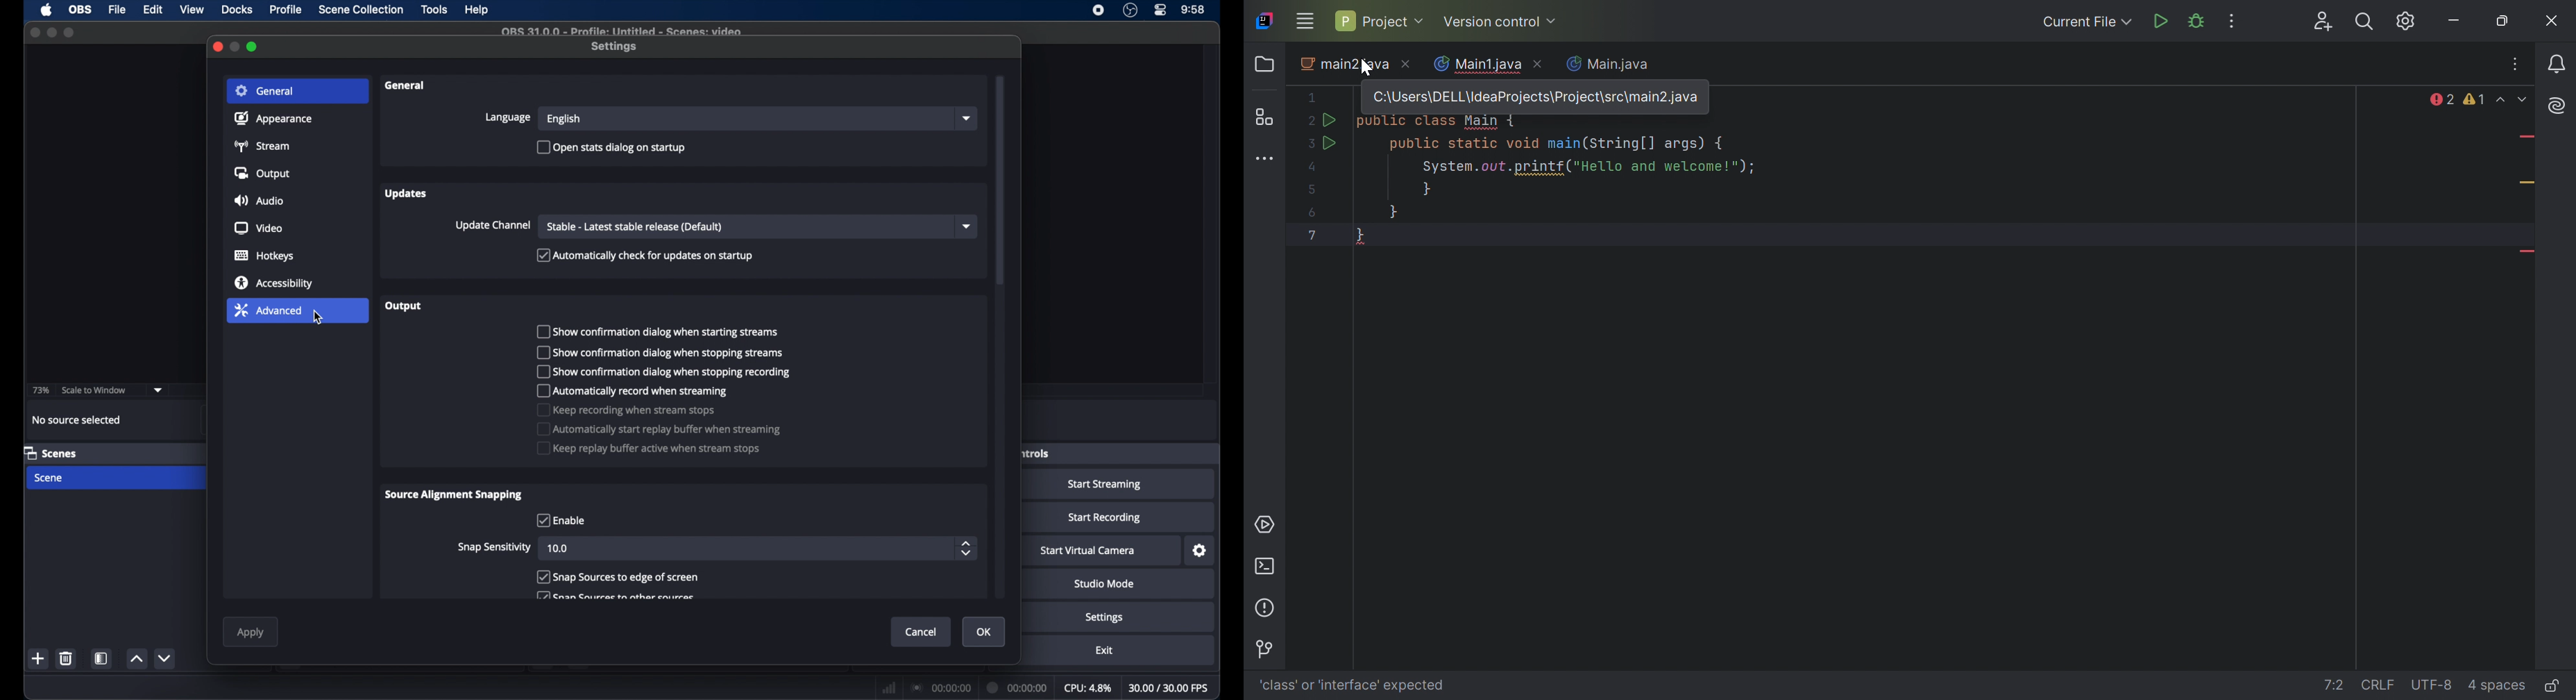 The image size is (2576, 700). I want to click on Run, so click(1330, 121).